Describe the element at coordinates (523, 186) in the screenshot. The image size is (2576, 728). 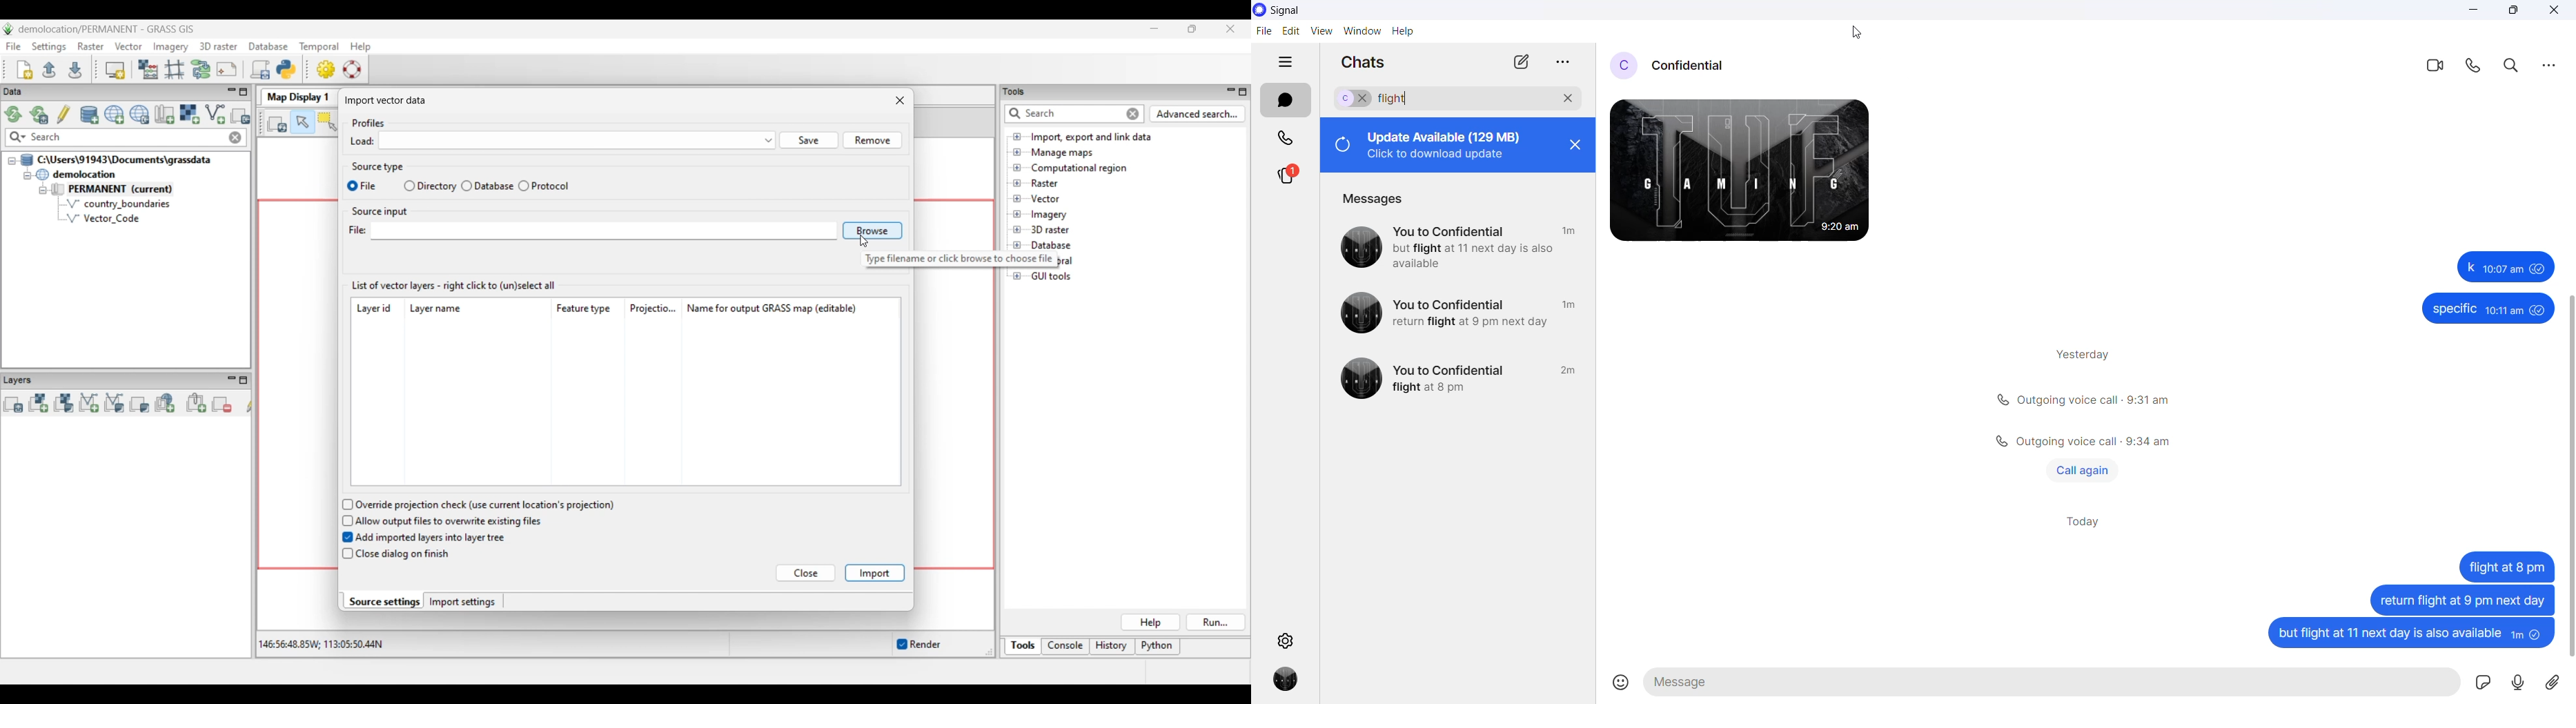
I see `select` at that location.